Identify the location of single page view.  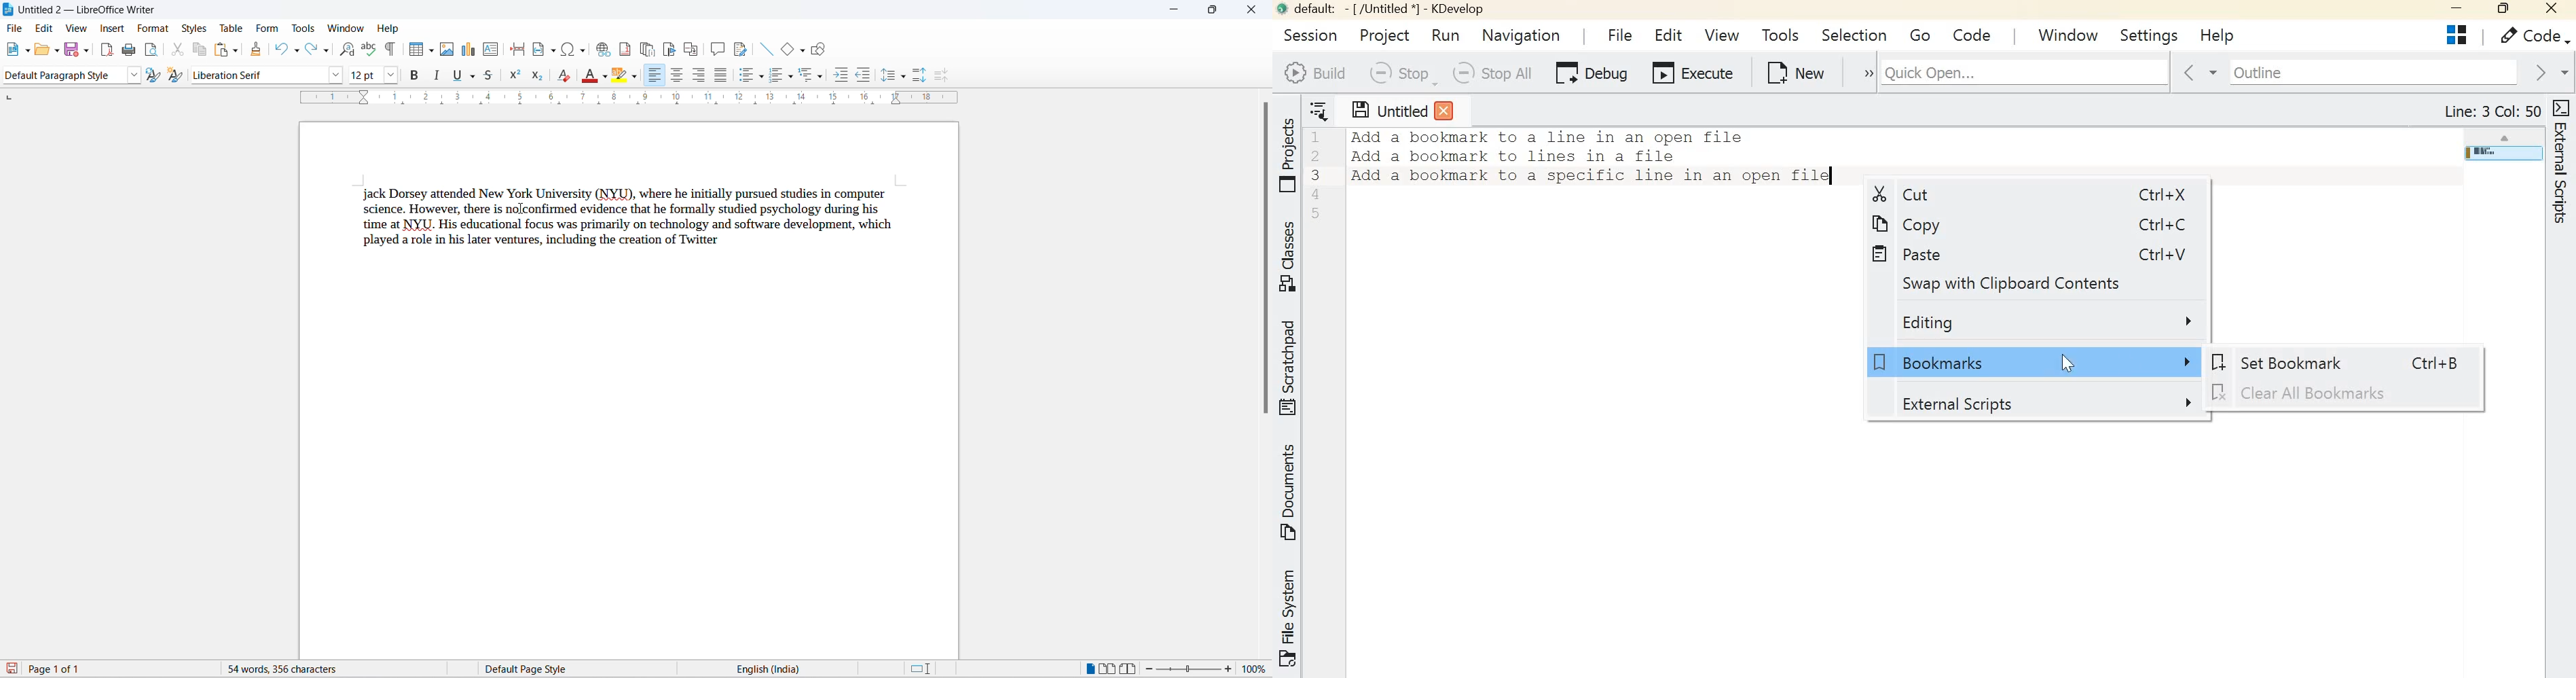
(1087, 668).